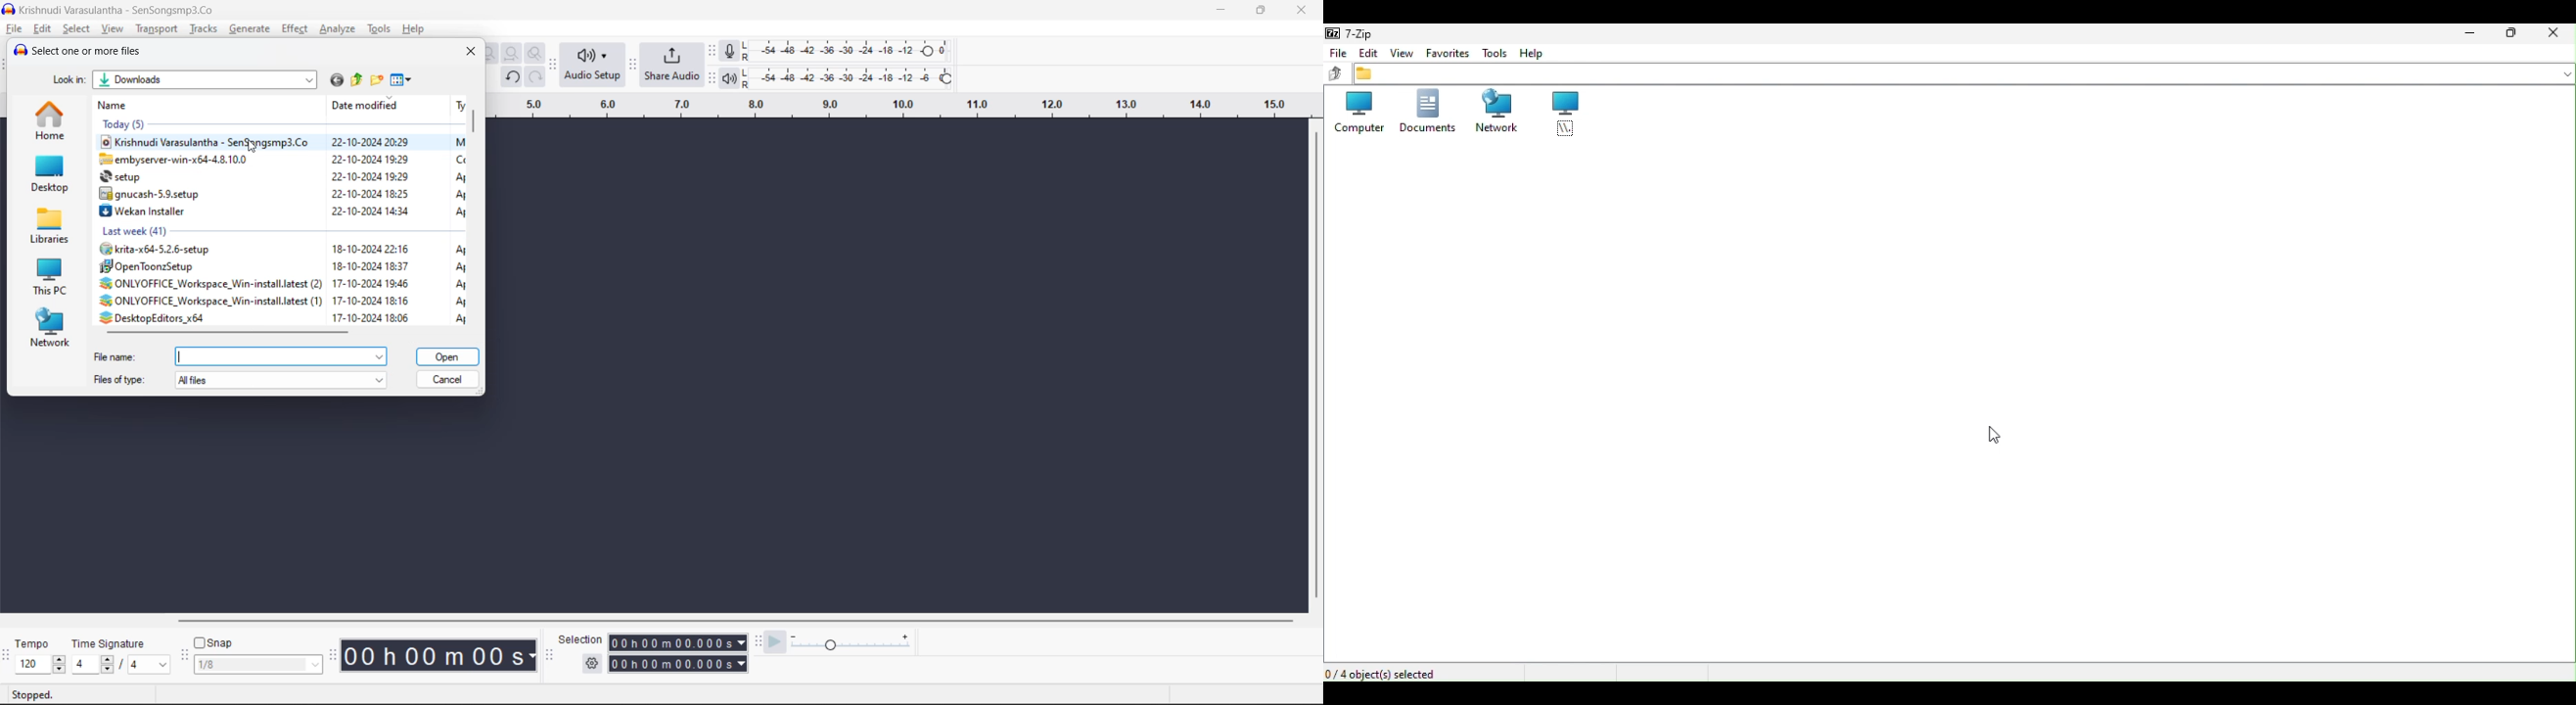 The image size is (2576, 728). What do you see at coordinates (283, 317) in the screenshot?
I see `: DesktopEditors x64 17-10-2024 18:06 Ar` at bounding box center [283, 317].